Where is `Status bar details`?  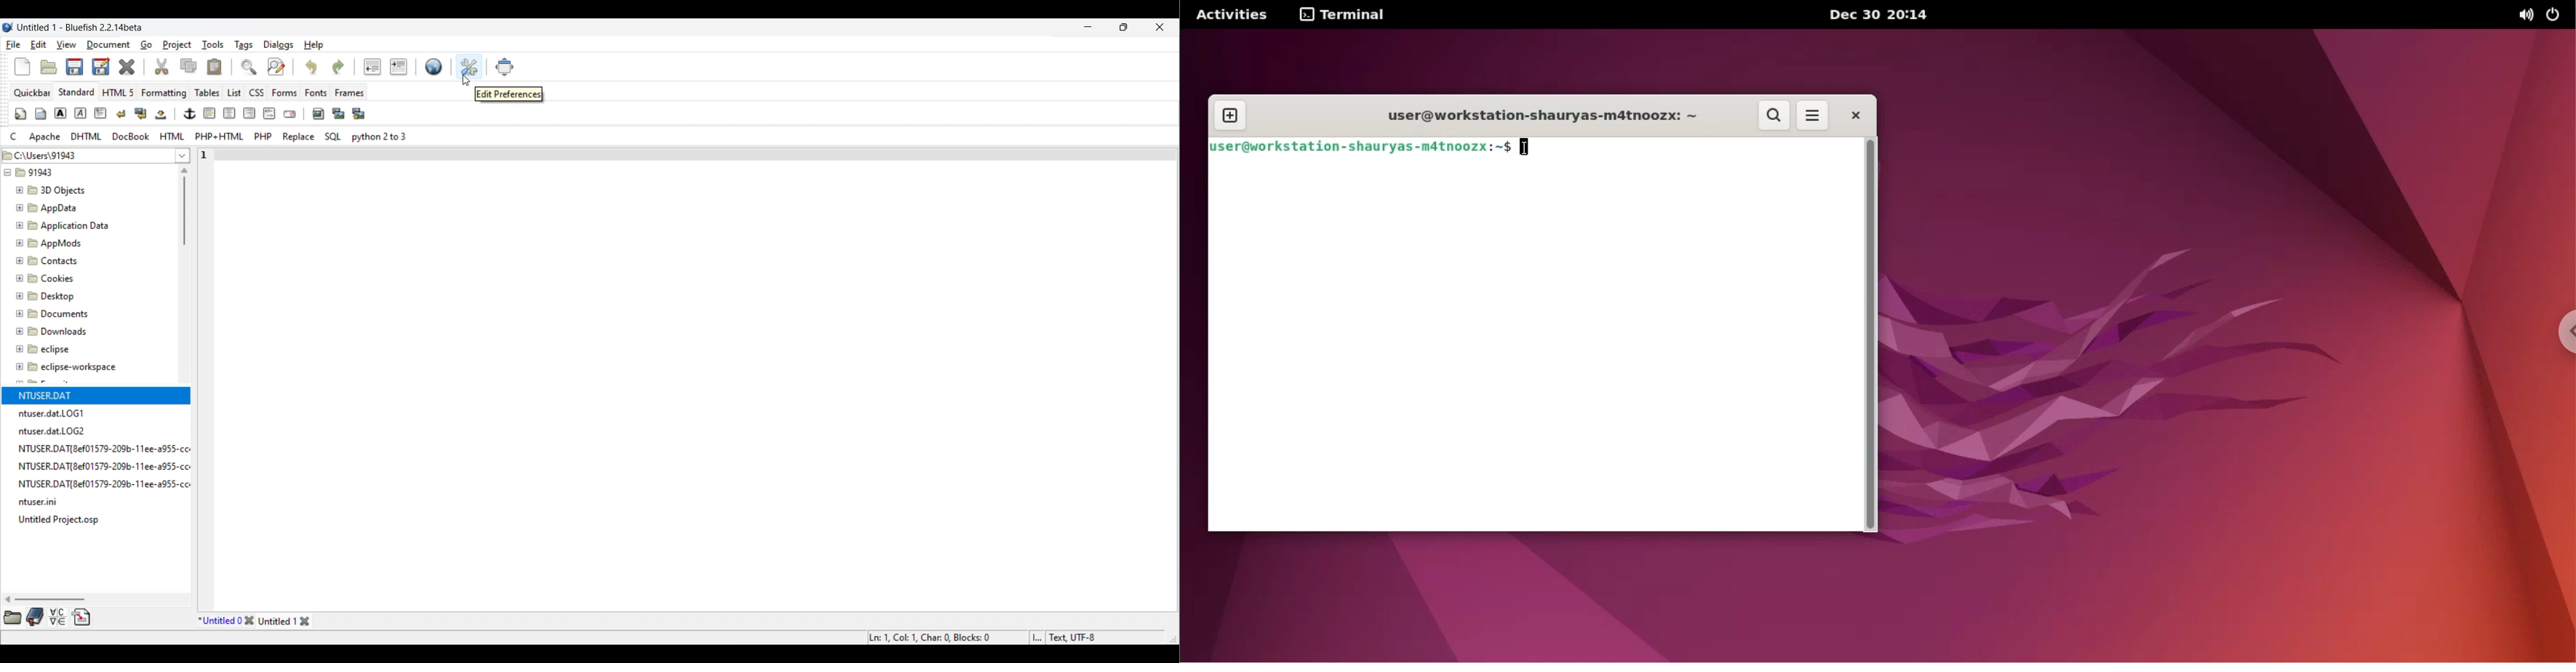
Status bar details is located at coordinates (984, 637).